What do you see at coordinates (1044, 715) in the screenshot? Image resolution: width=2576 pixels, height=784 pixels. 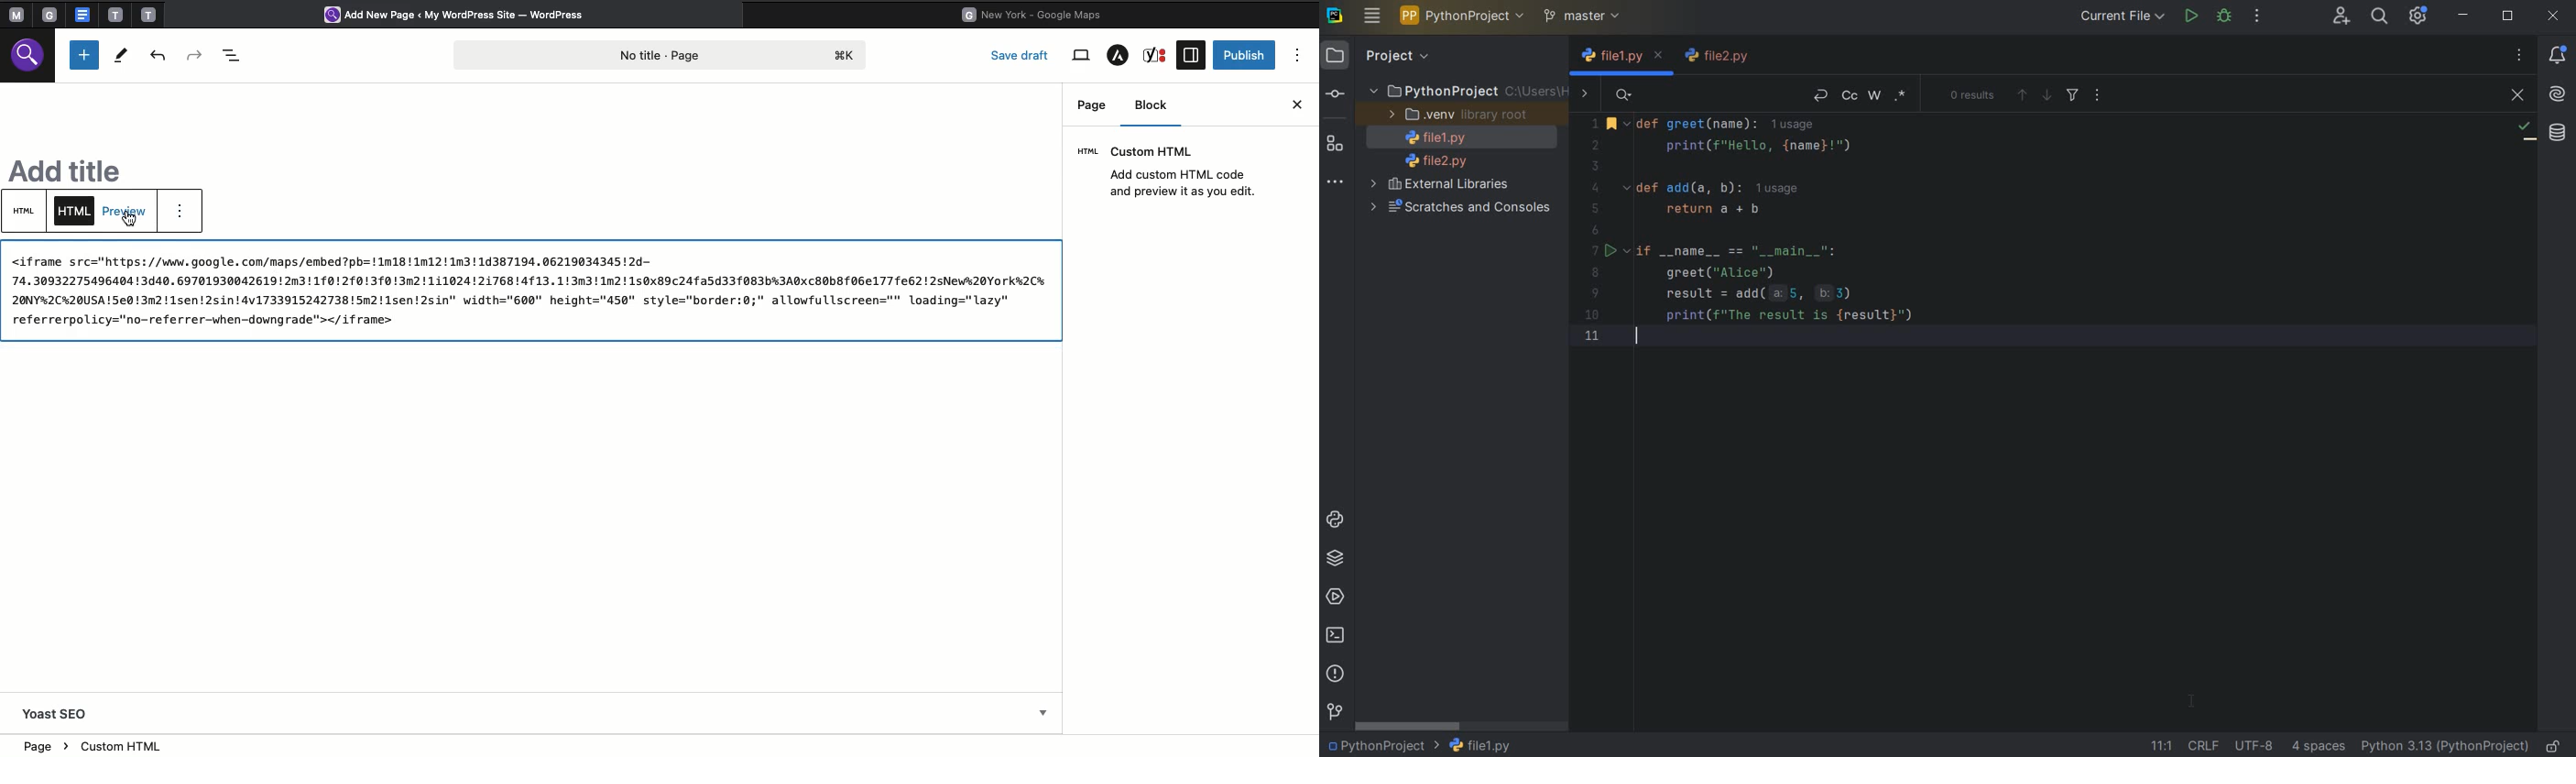 I see `drop down menu` at bounding box center [1044, 715].